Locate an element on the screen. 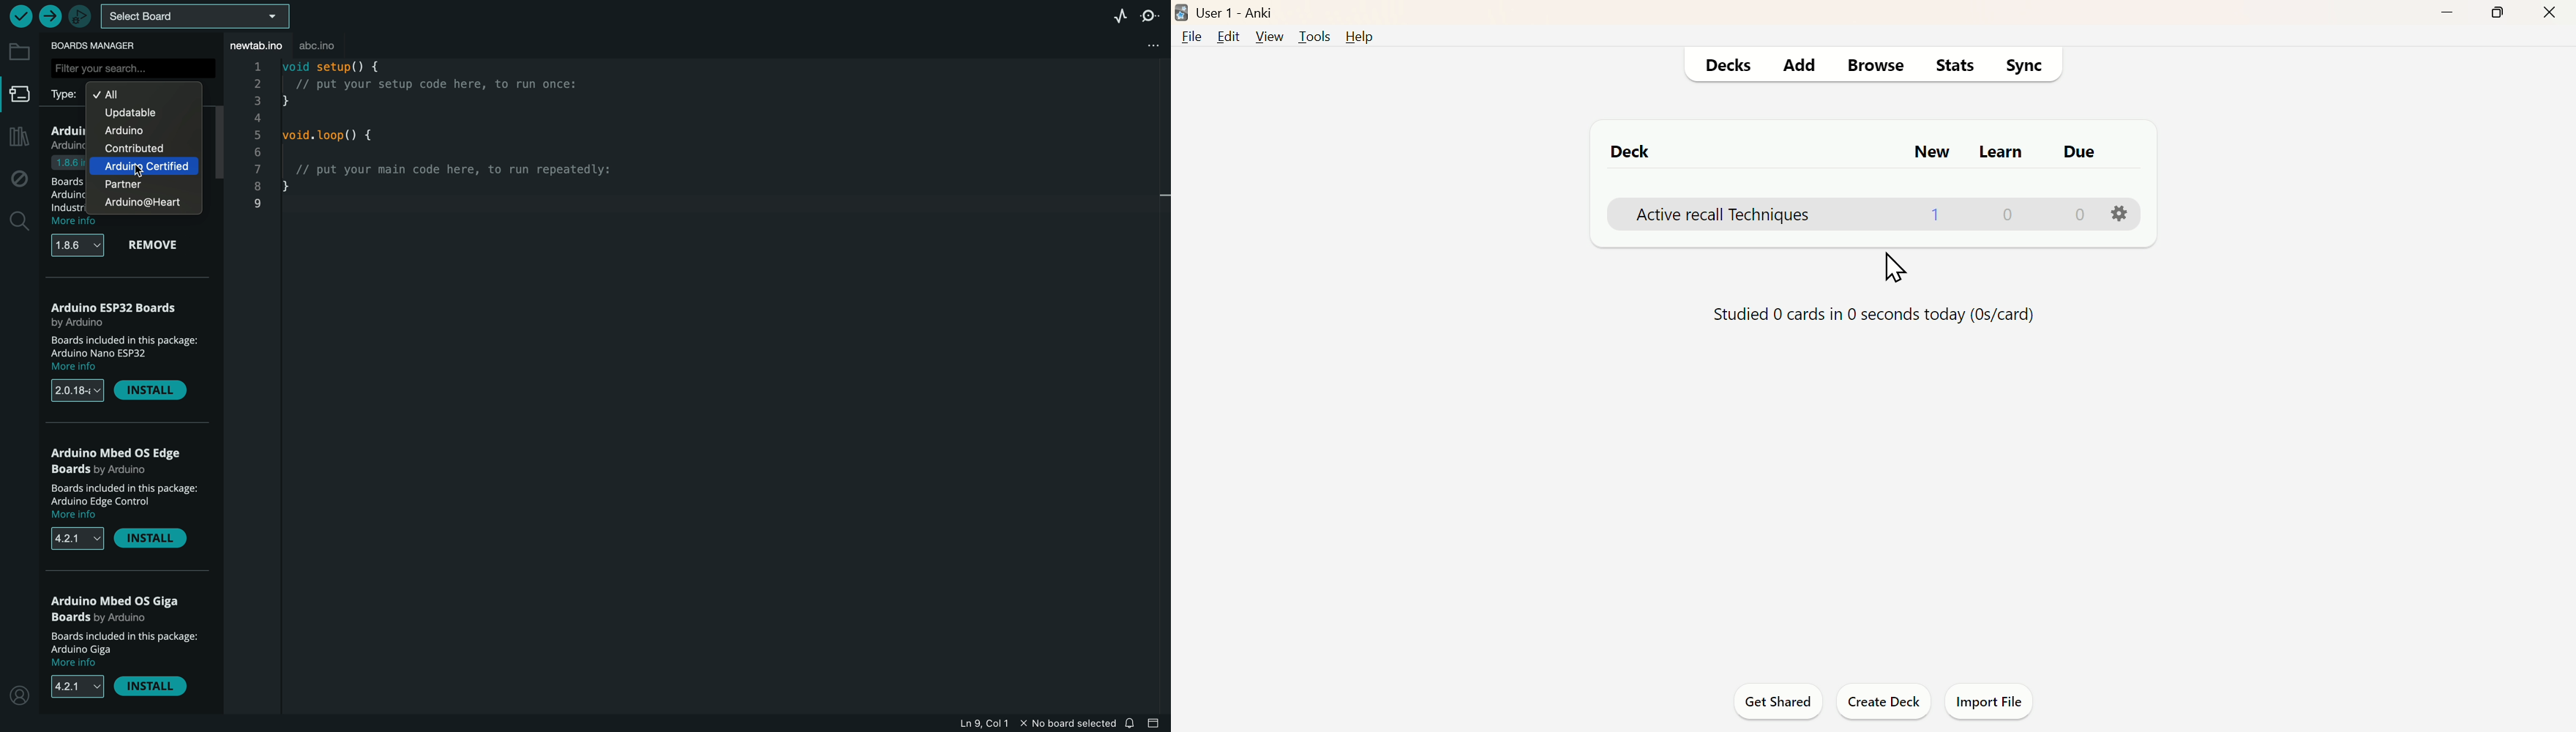 This screenshot has width=2576, height=756. Learn is located at coordinates (2004, 154).